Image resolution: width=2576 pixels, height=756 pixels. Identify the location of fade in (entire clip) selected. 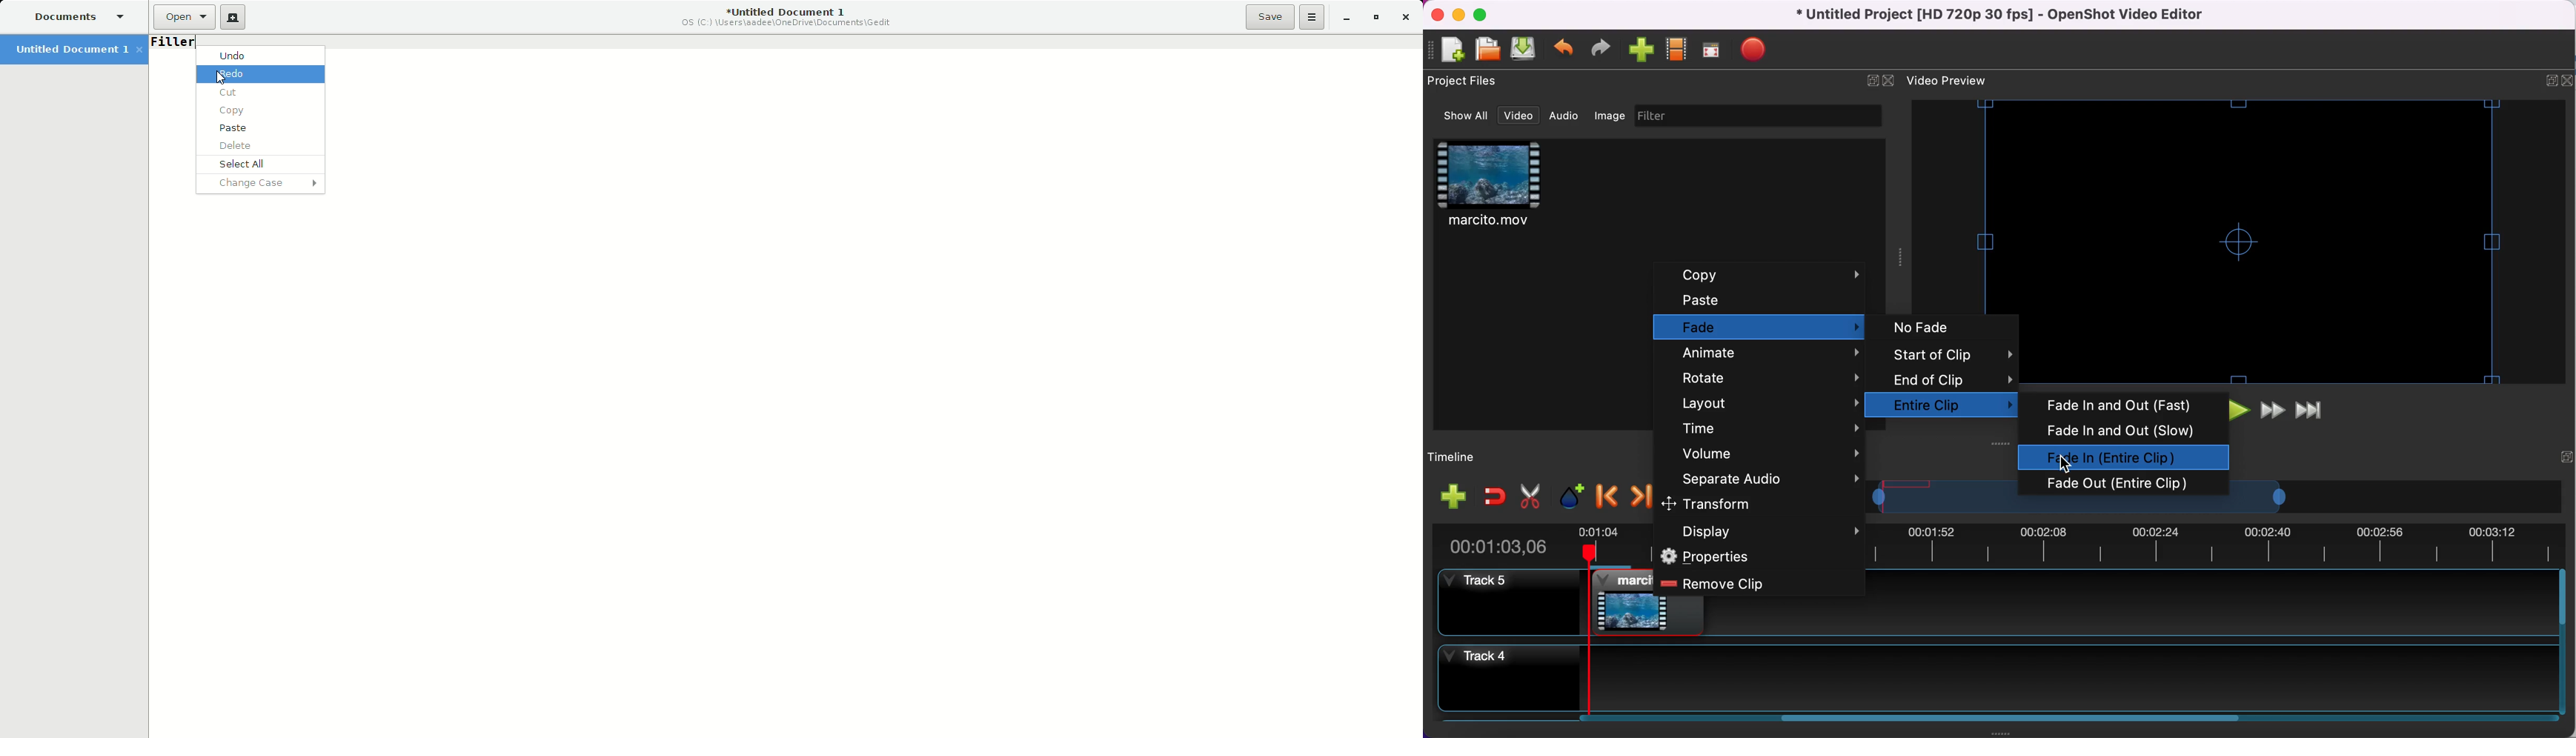
(2126, 457).